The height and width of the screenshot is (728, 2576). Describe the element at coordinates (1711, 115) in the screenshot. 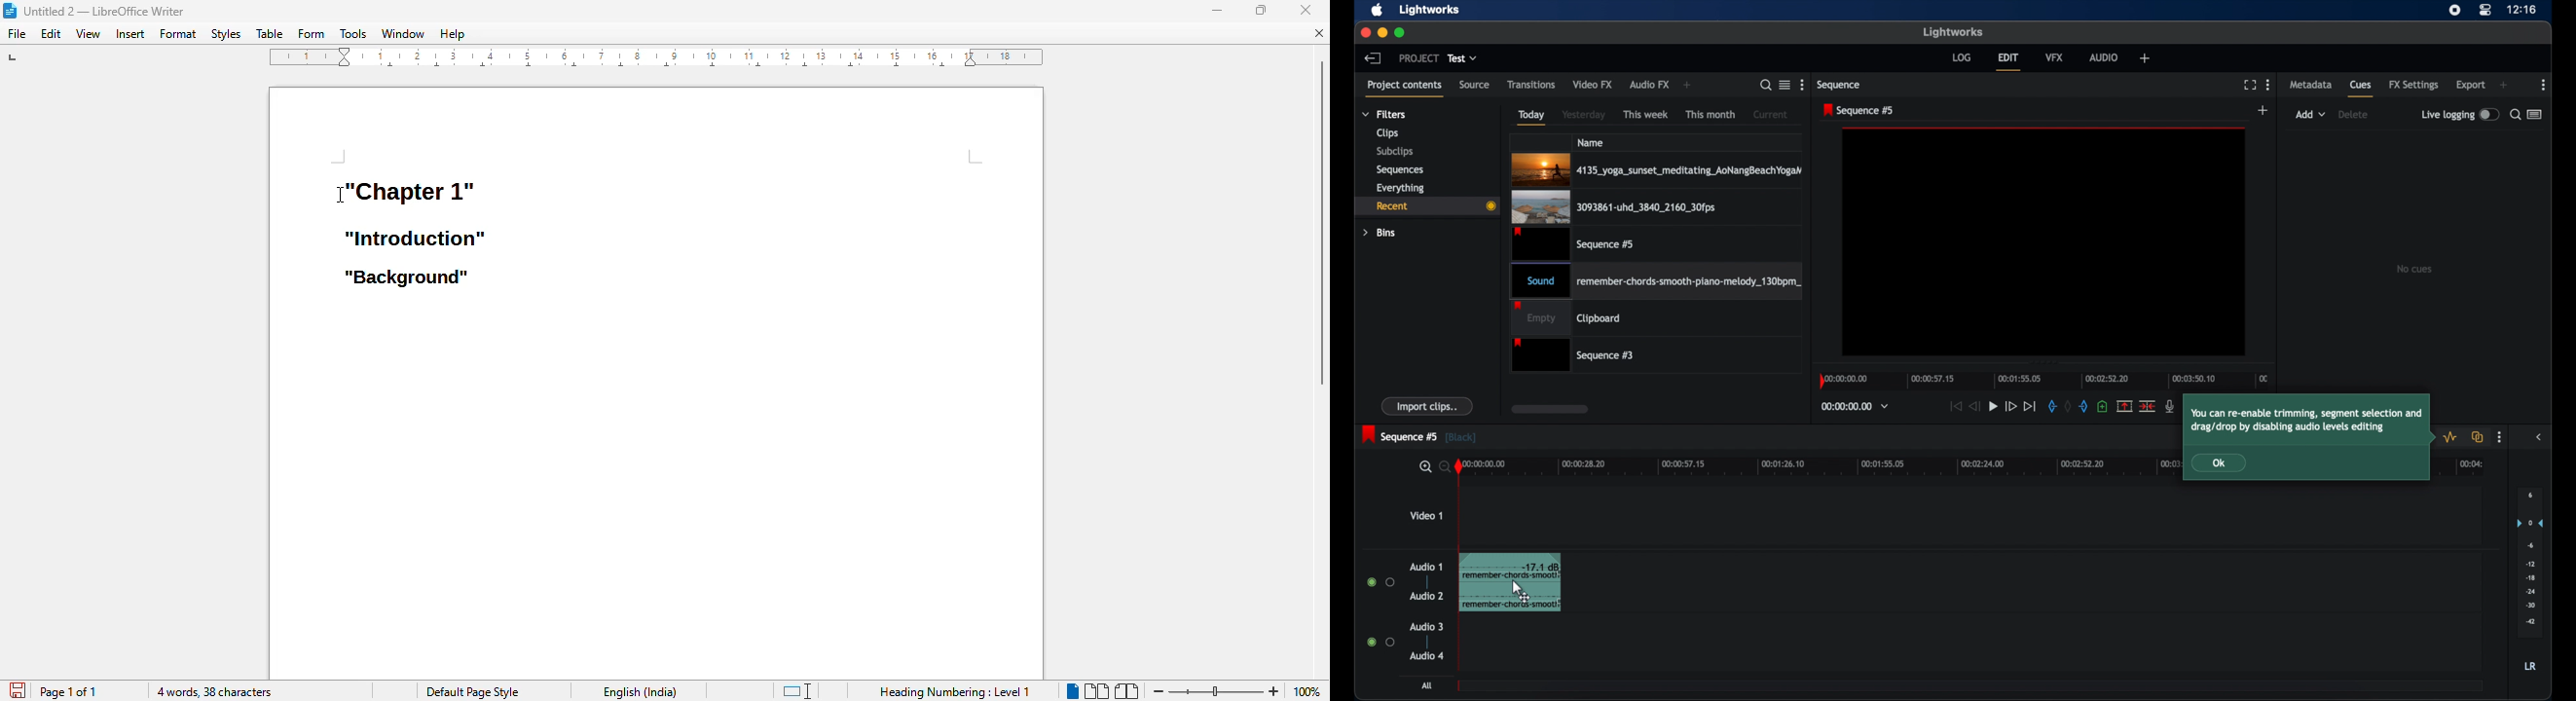

I see `this month` at that location.